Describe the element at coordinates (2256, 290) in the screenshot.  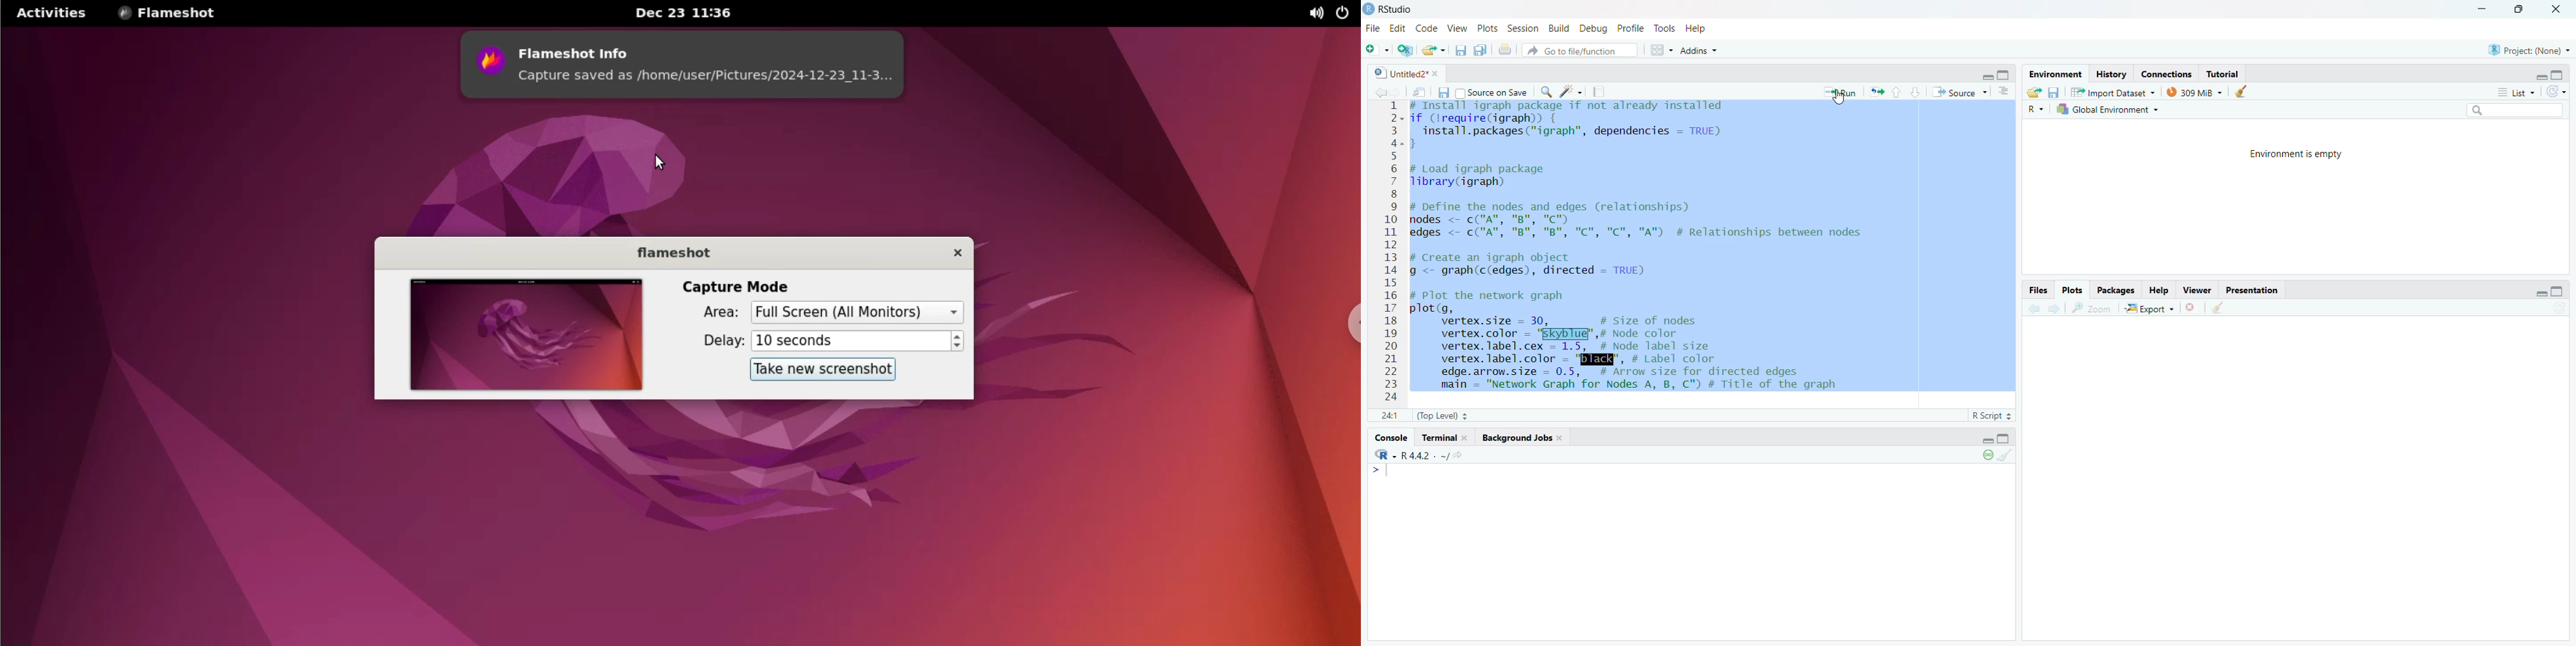
I see `Presentation` at that location.